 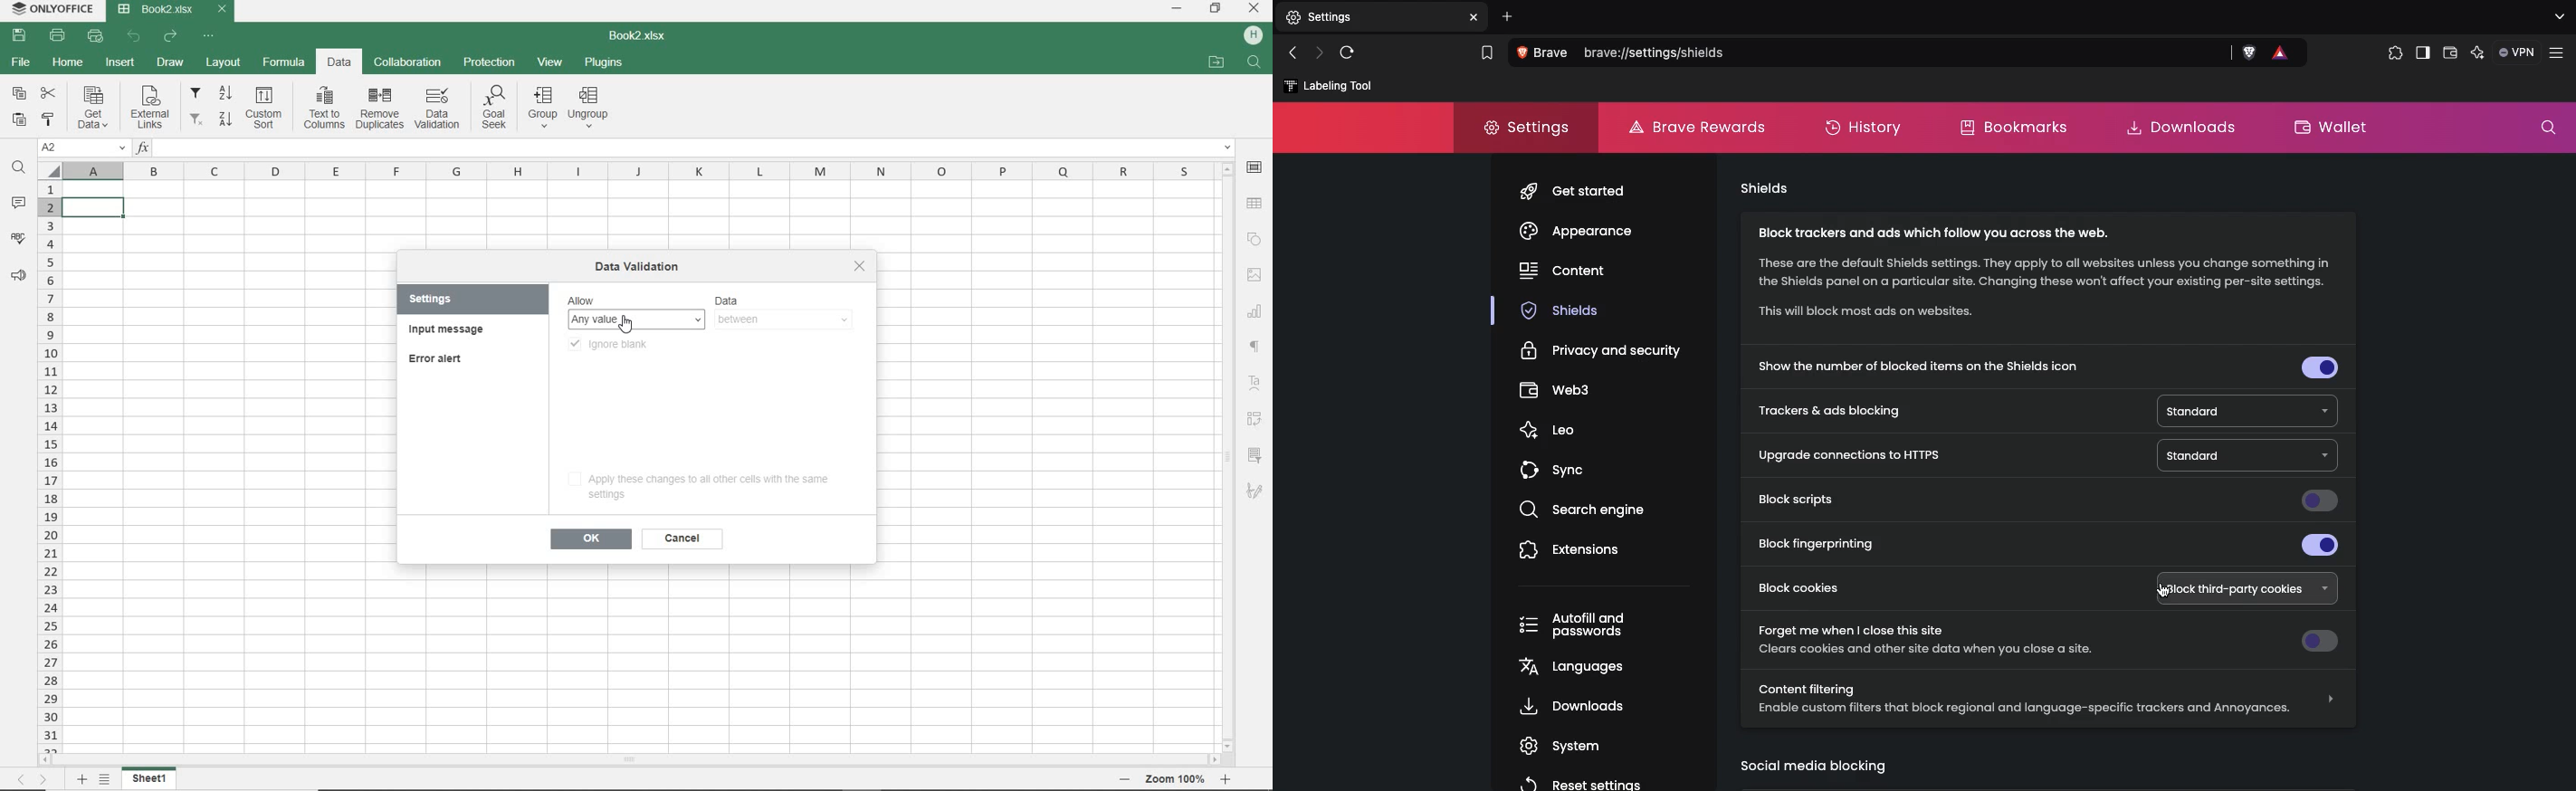 I want to click on COLUMNS, so click(x=639, y=170).